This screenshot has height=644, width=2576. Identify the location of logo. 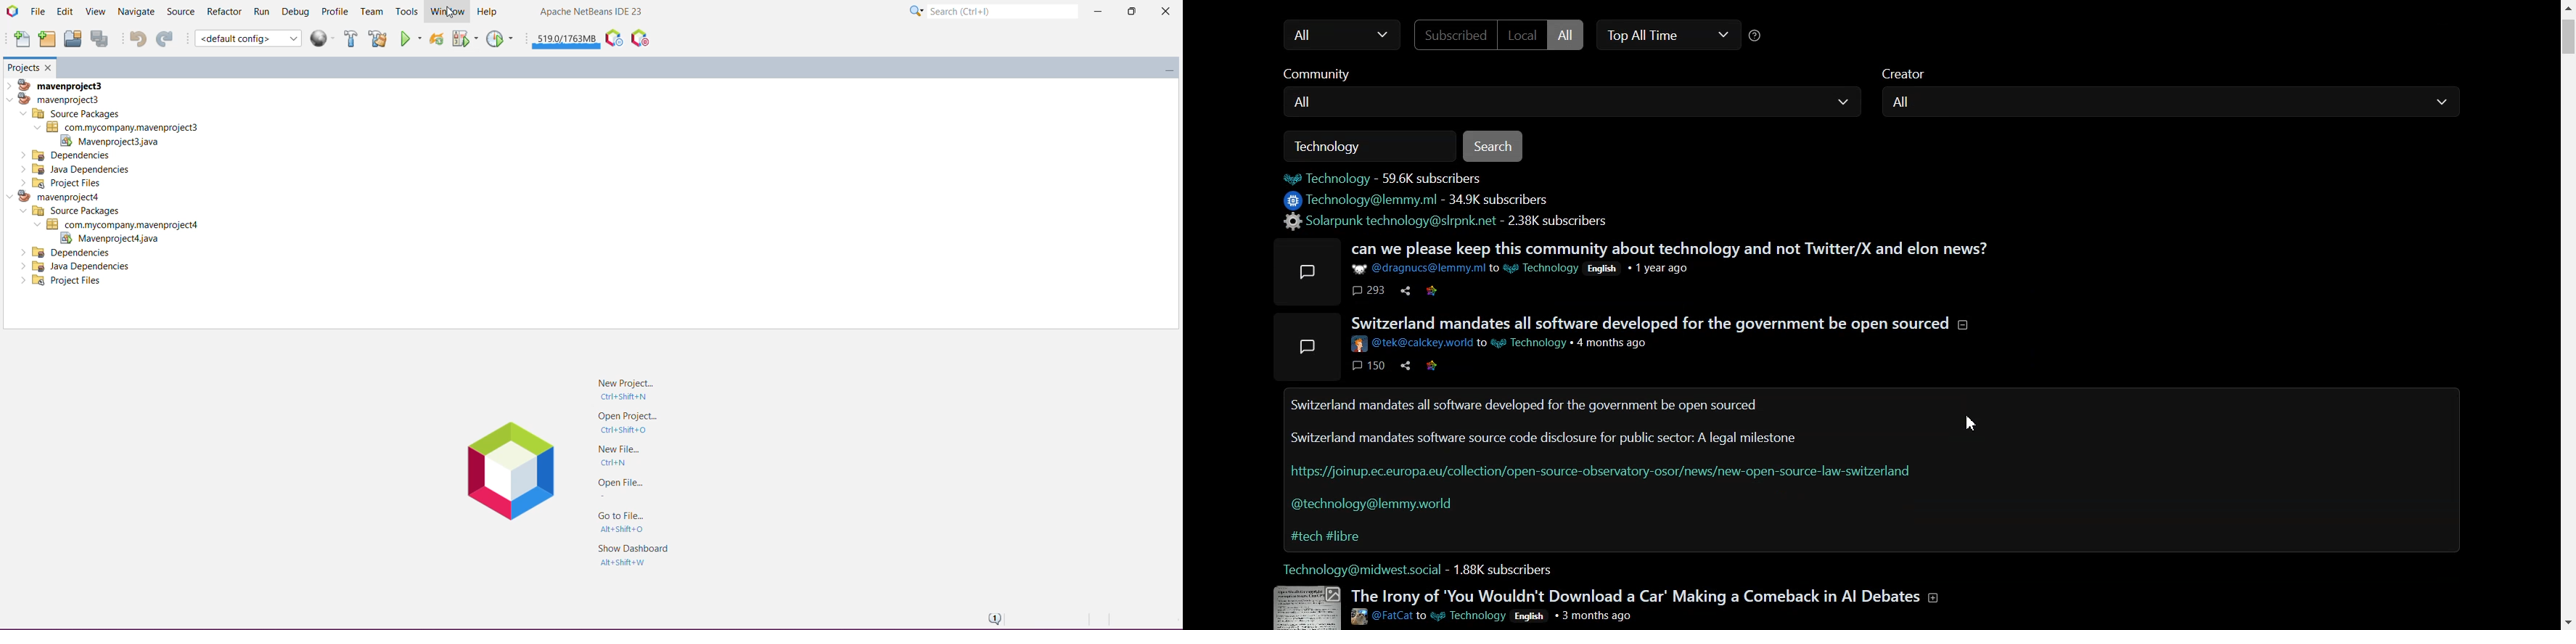
(511, 469).